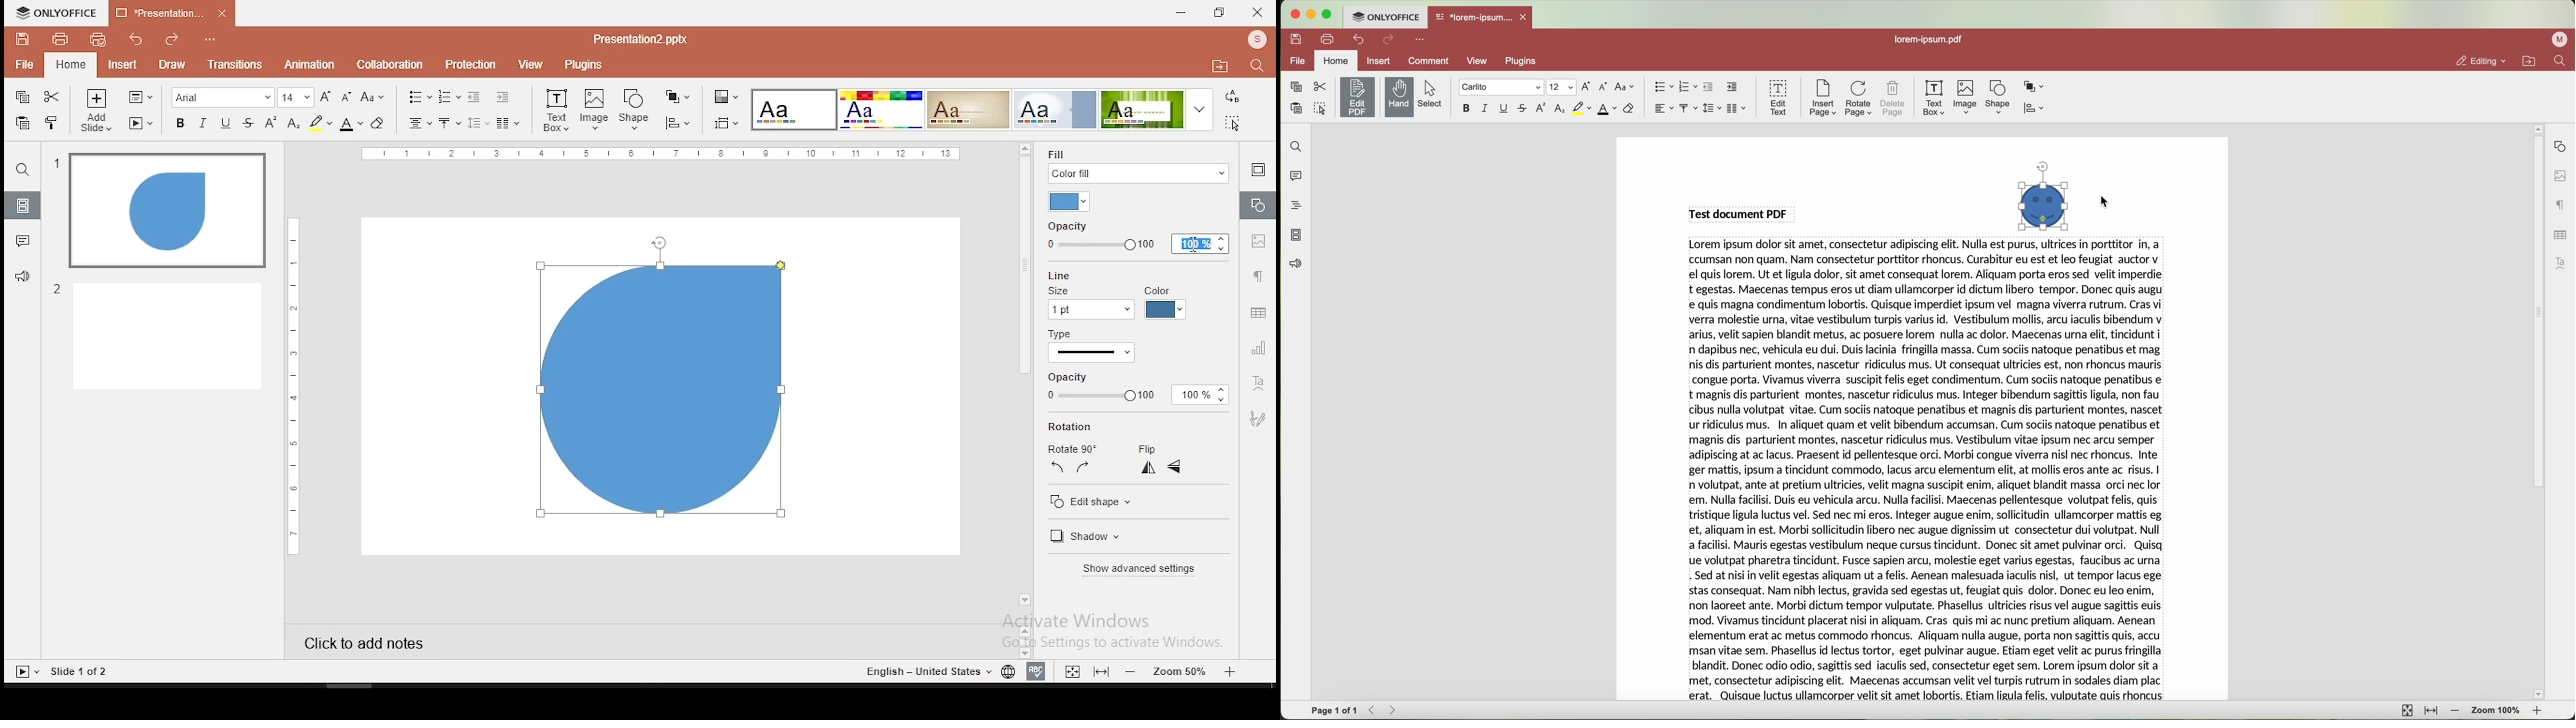 Image resolution: width=2576 pixels, height=728 pixels. Describe the element at coordinates (167, 211) in the screenshot. I see `slide 1` at that location.